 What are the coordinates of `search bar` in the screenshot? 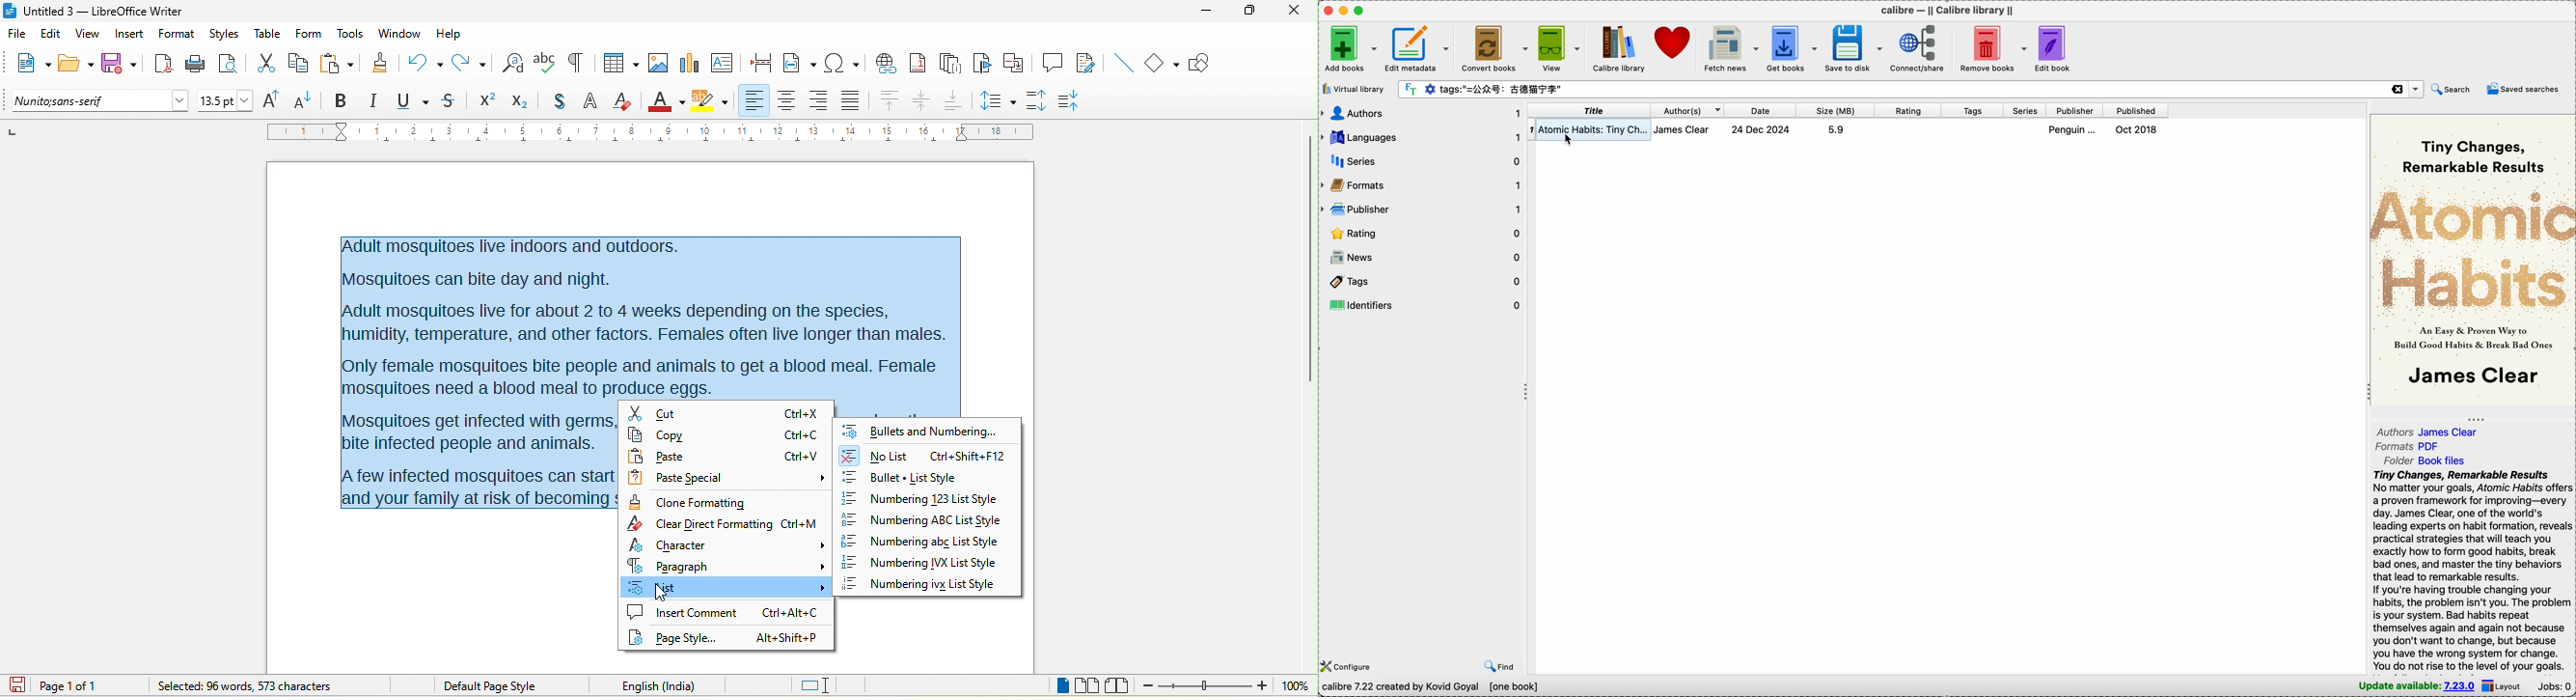 It's located at (1910, 88).